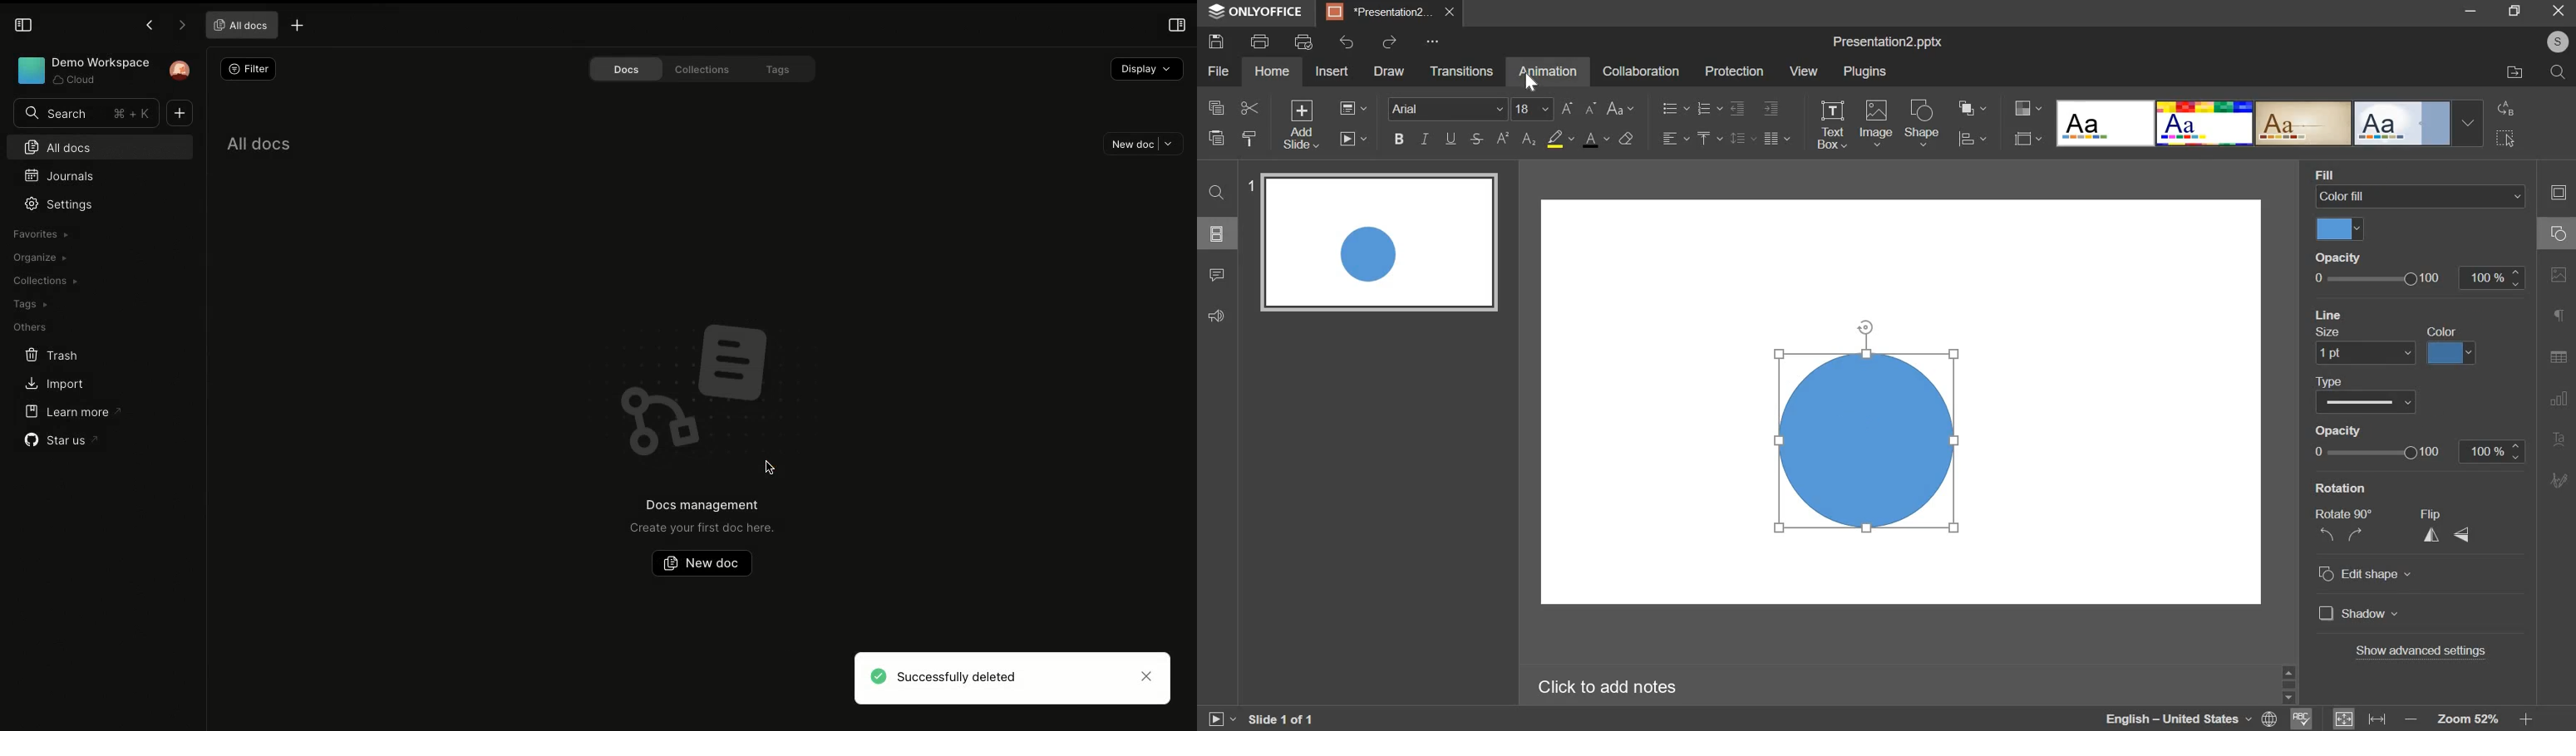 The width and height of the screenshot is (2576, 756). Describe the element at coordinates (1216, 41) in the screenshot. I see `save` at that location.